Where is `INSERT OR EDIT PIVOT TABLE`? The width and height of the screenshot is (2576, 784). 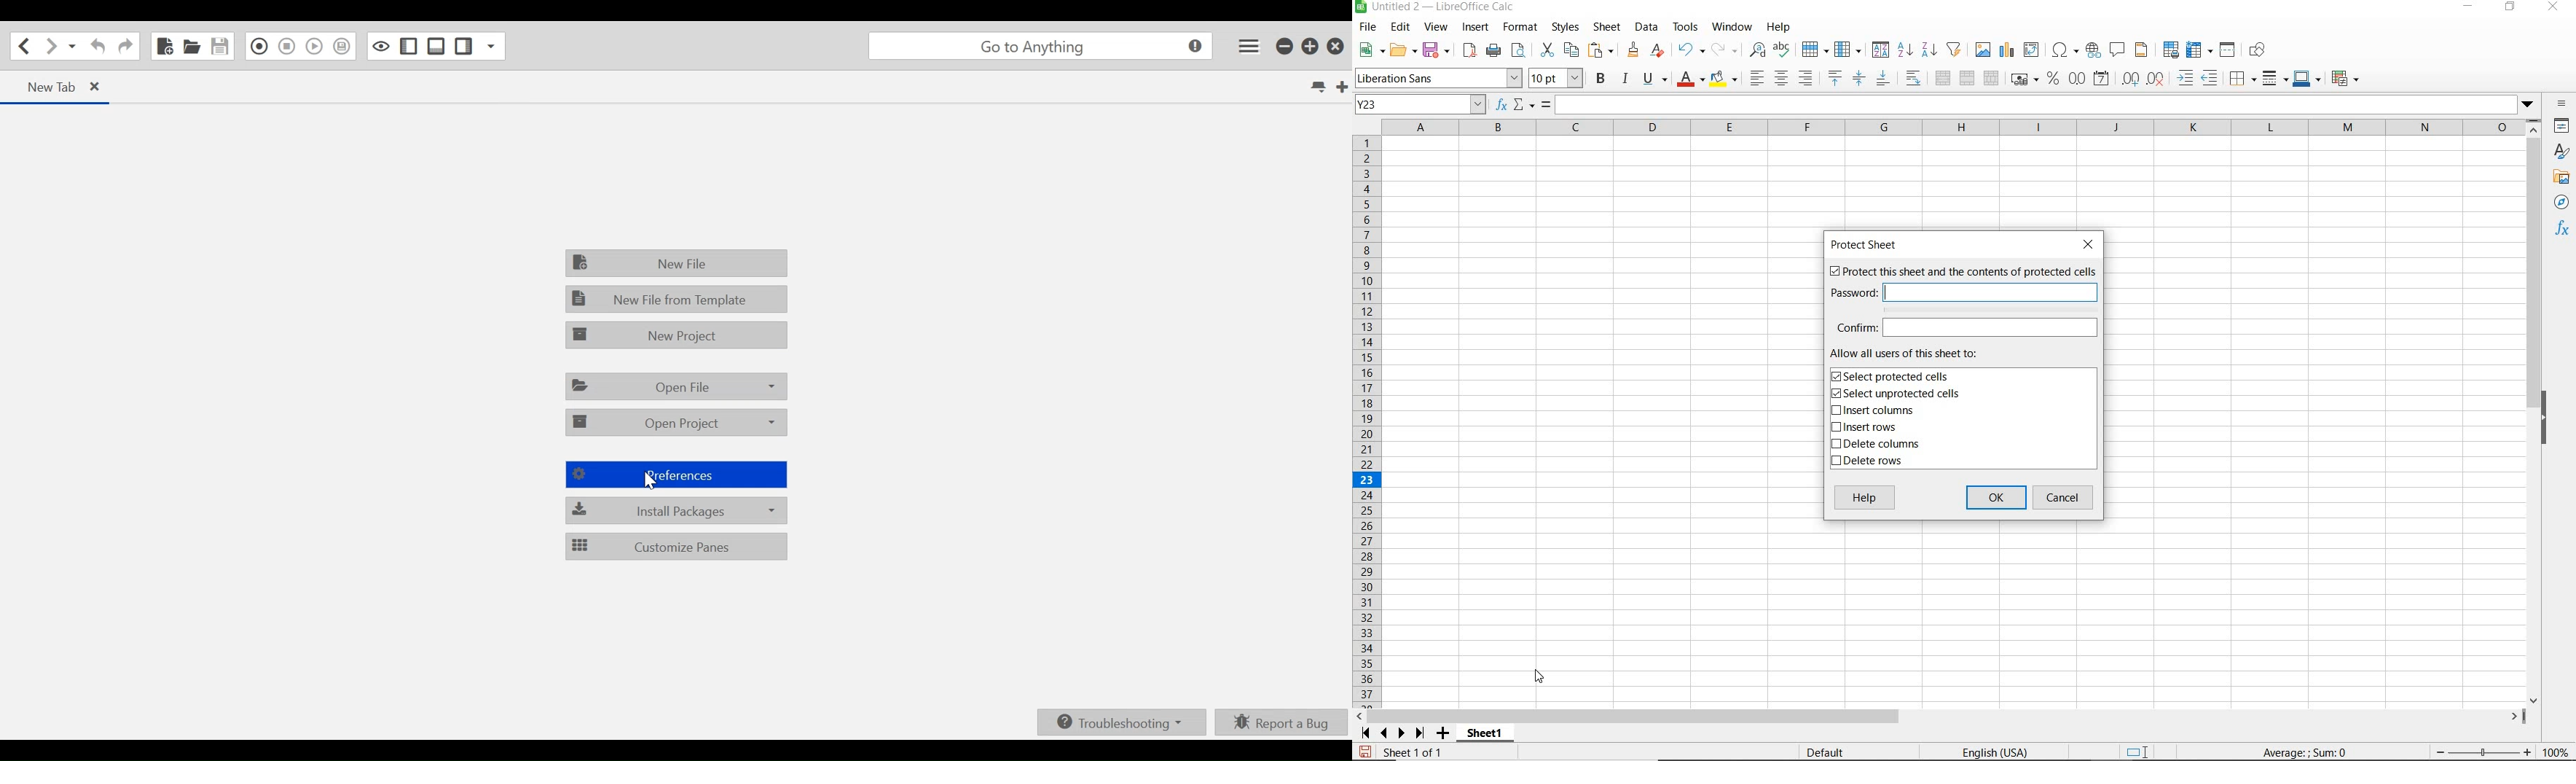
INSERT OR EDIT PIVOT TABLE is located at coordinates (2032, 50).